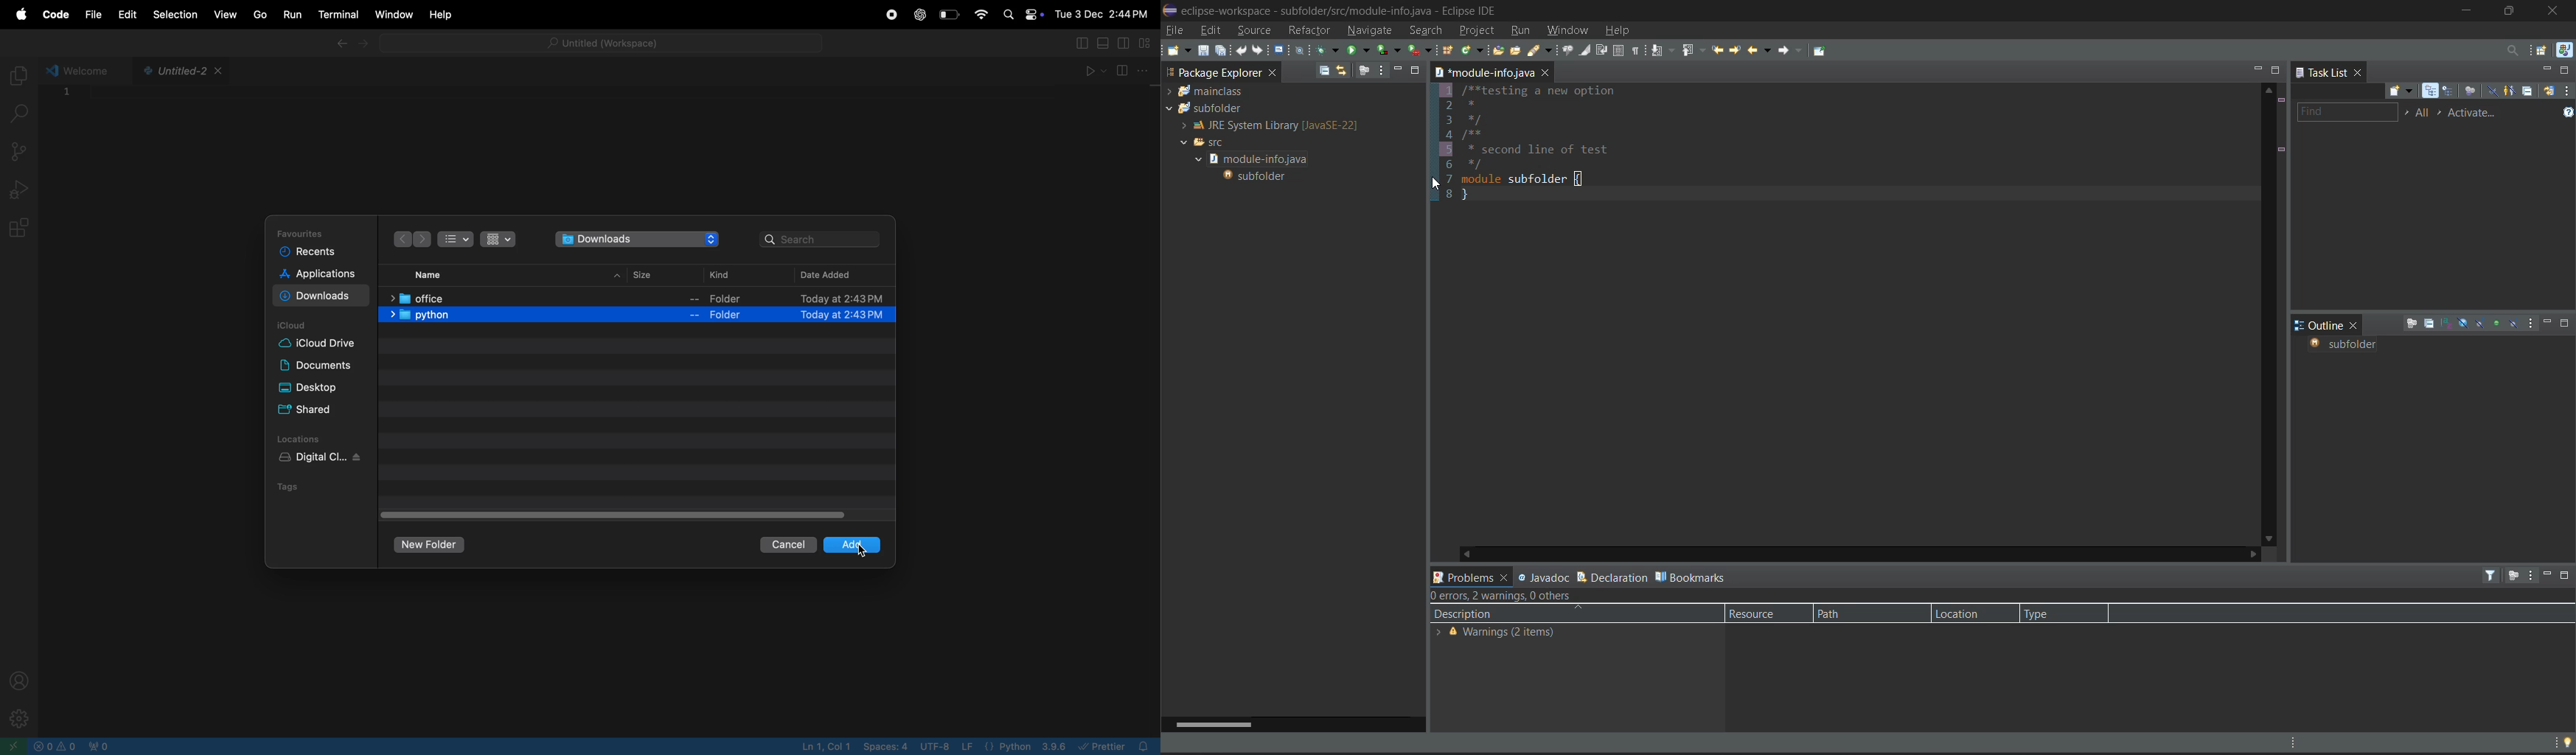 This screenshot has width=2576, height=756. Describe the element at coordinates (1125, 43) in the screenshot. I see `toggle secondary sidebar` at that location.